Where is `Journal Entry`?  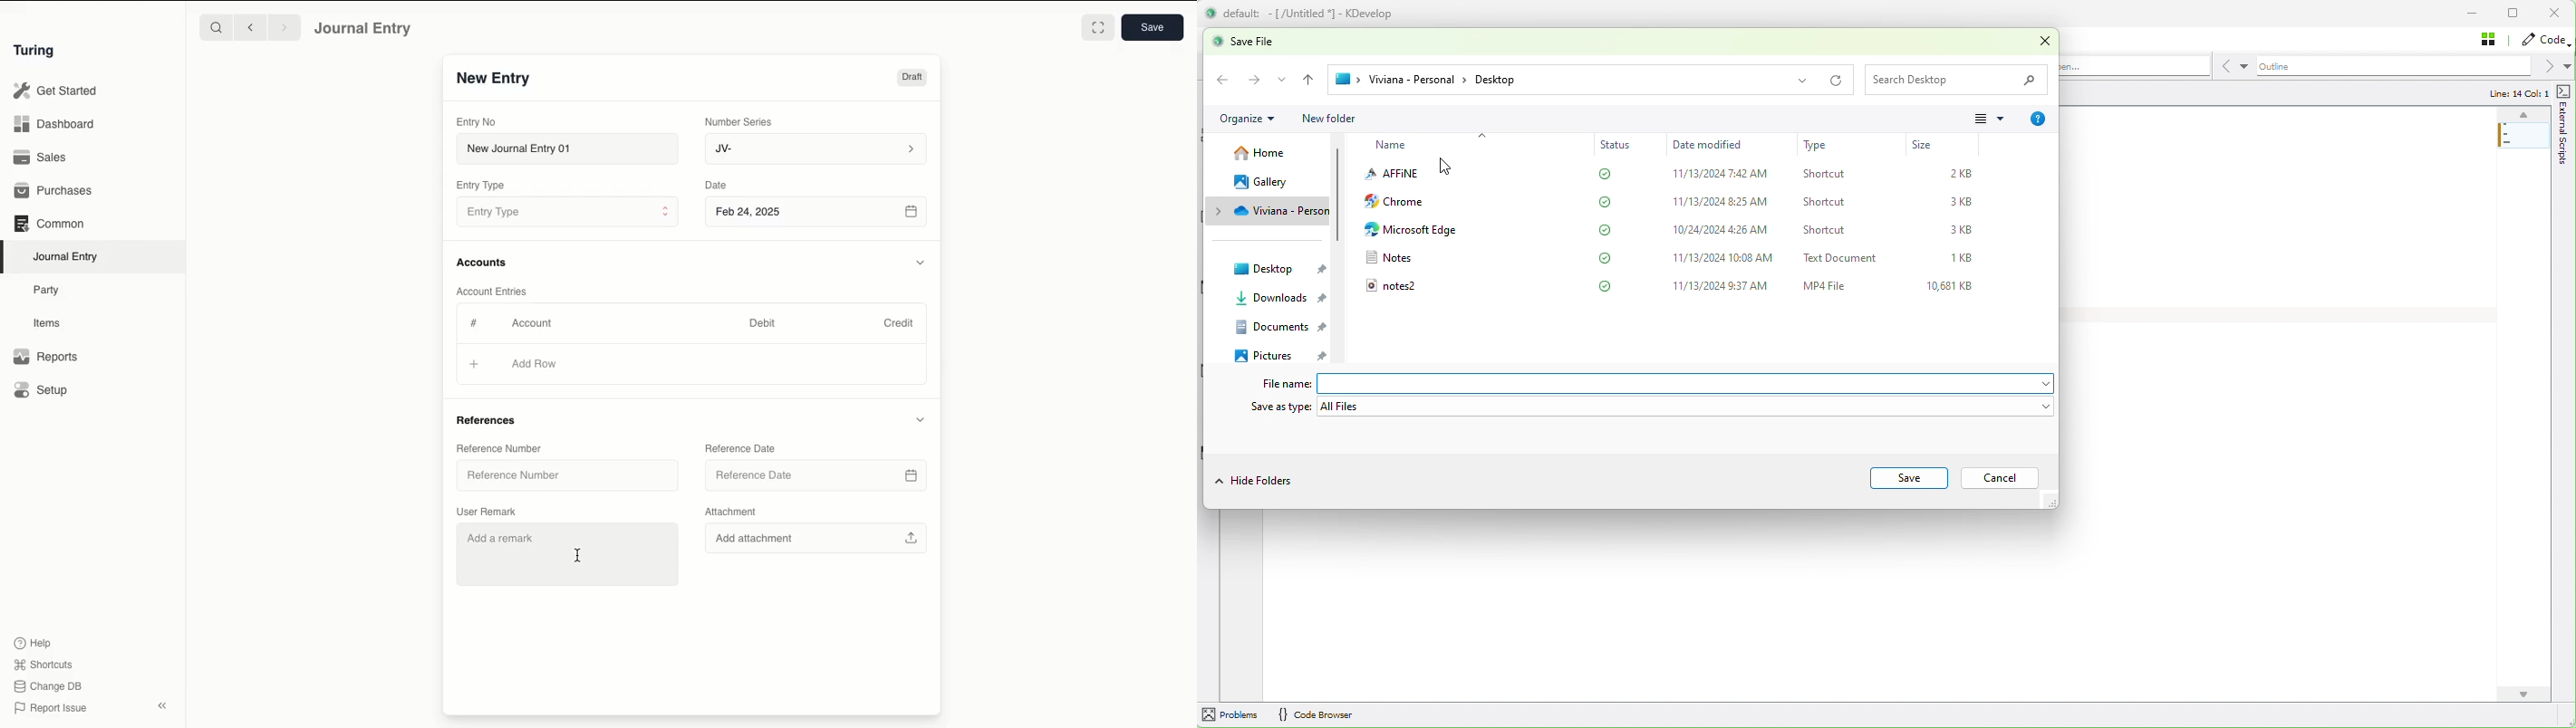
Journal Entry is located at coordinates (364, 29).